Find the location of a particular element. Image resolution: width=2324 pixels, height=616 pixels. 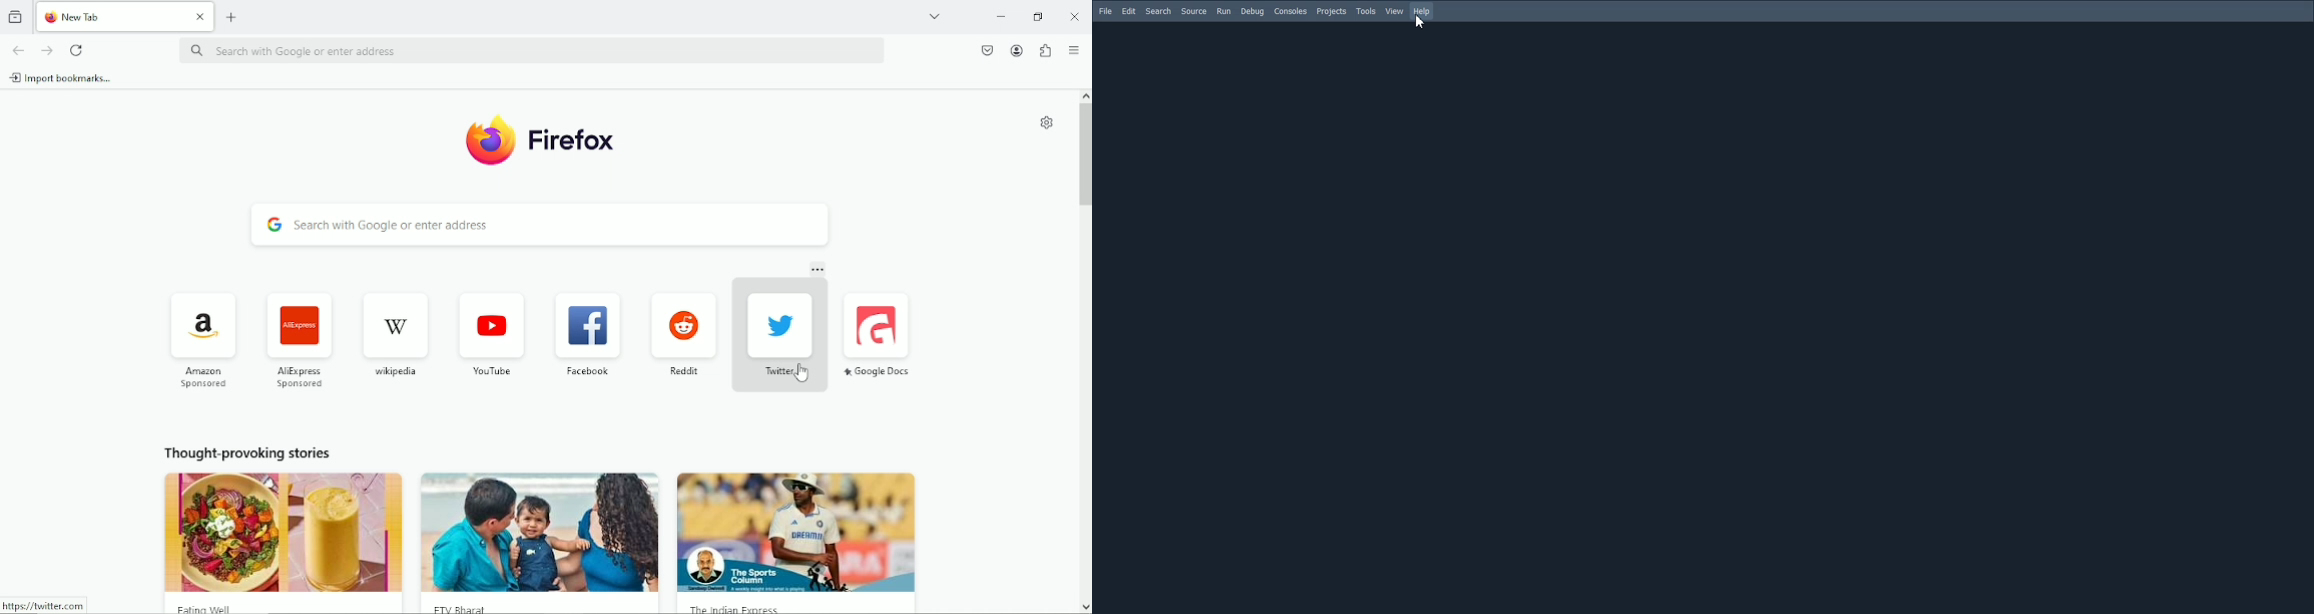

Help is located at coordinates (1422, 12).